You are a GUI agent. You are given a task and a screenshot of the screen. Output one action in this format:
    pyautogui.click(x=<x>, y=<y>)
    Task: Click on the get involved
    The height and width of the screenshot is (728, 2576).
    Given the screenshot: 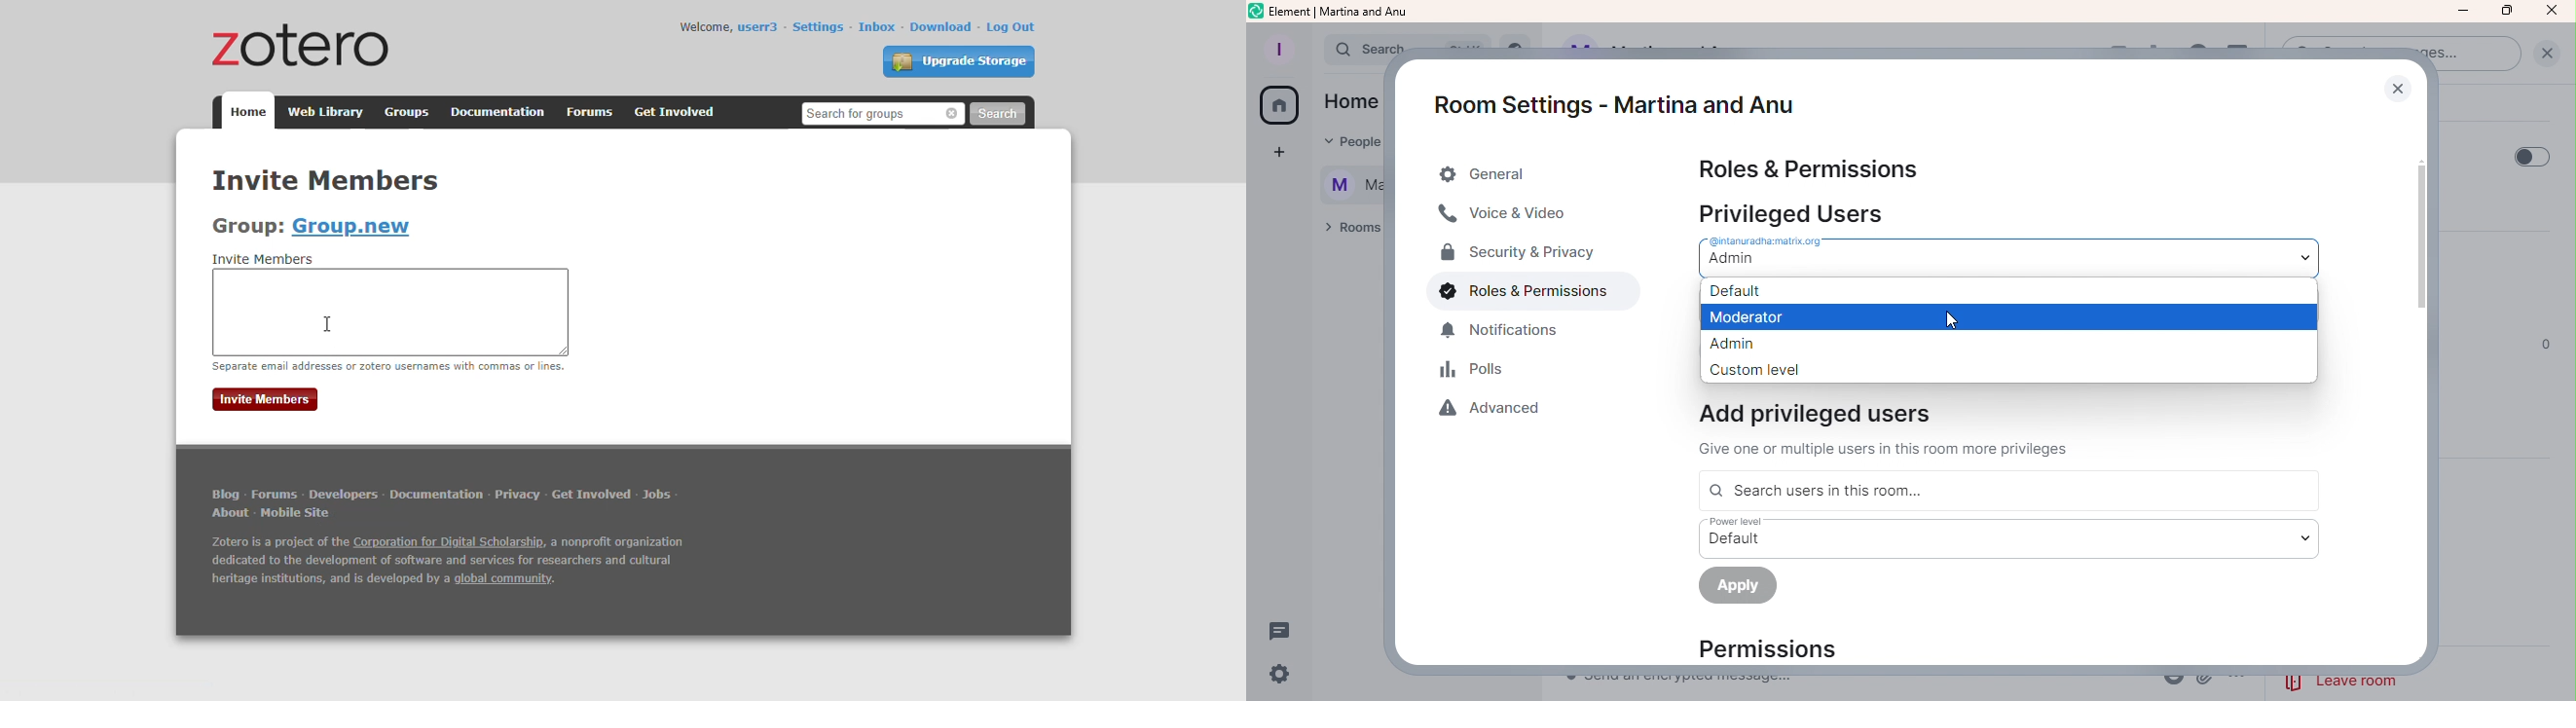 What is the action you would take?
    pyautogui.click(x=674, y=112)
    